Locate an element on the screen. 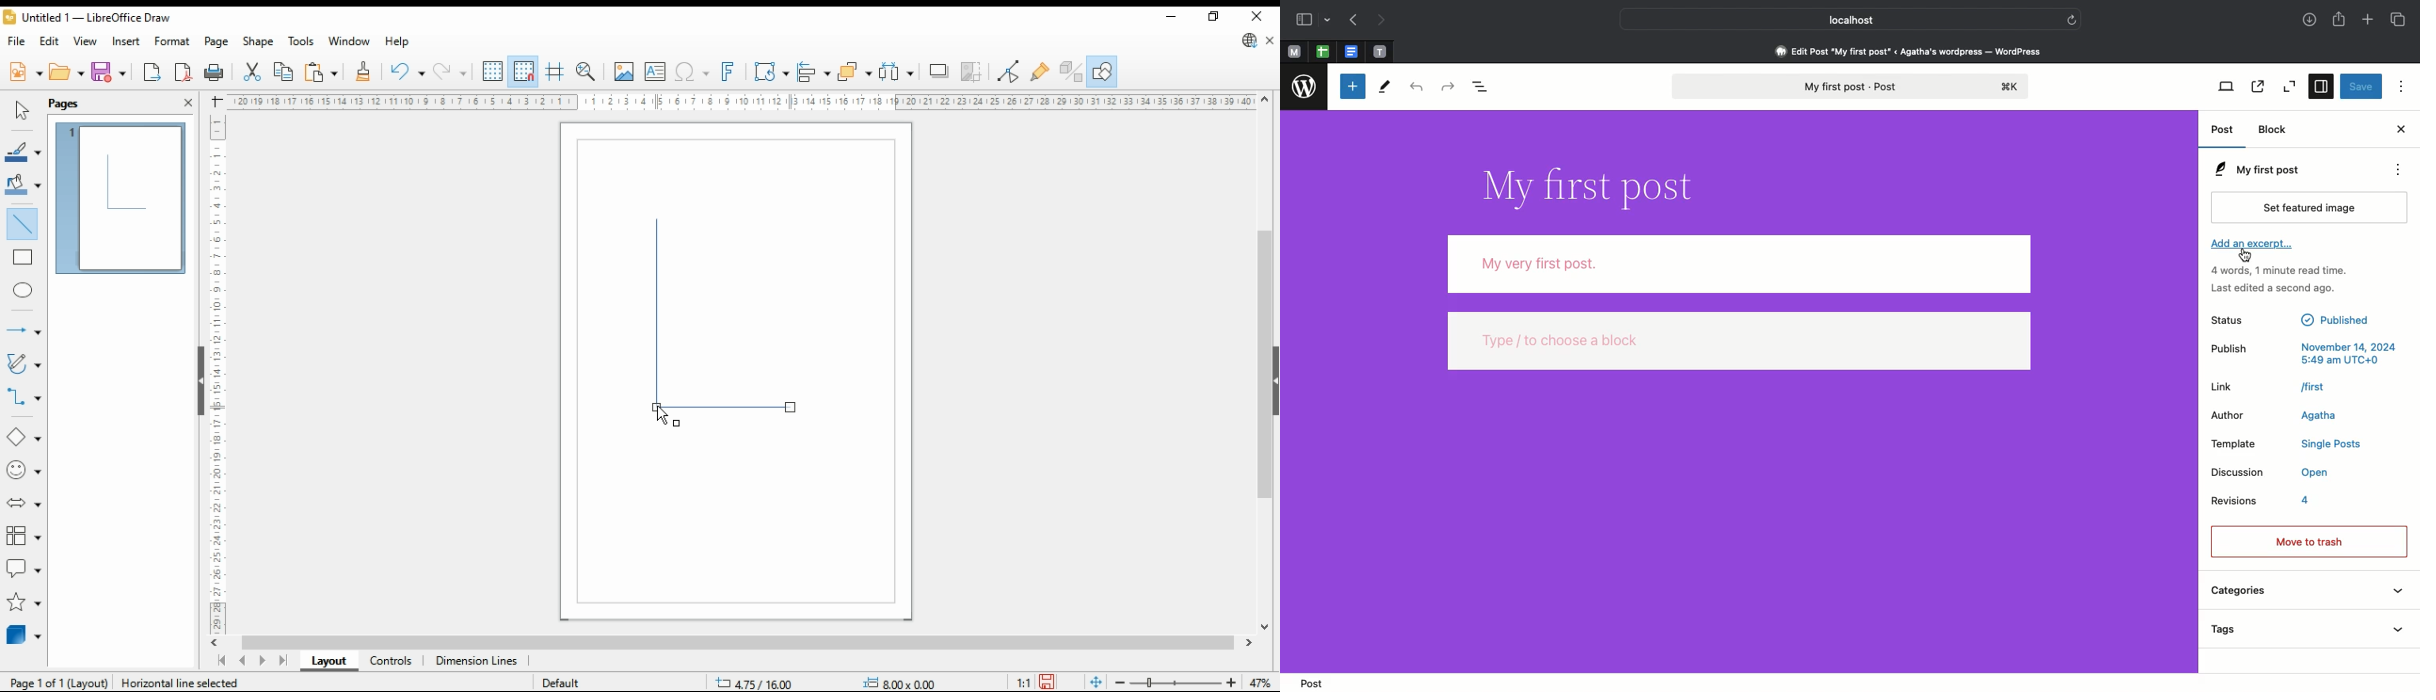 This screenshot has height=700, width=2436. fill color is located at coordinates (22, 184).